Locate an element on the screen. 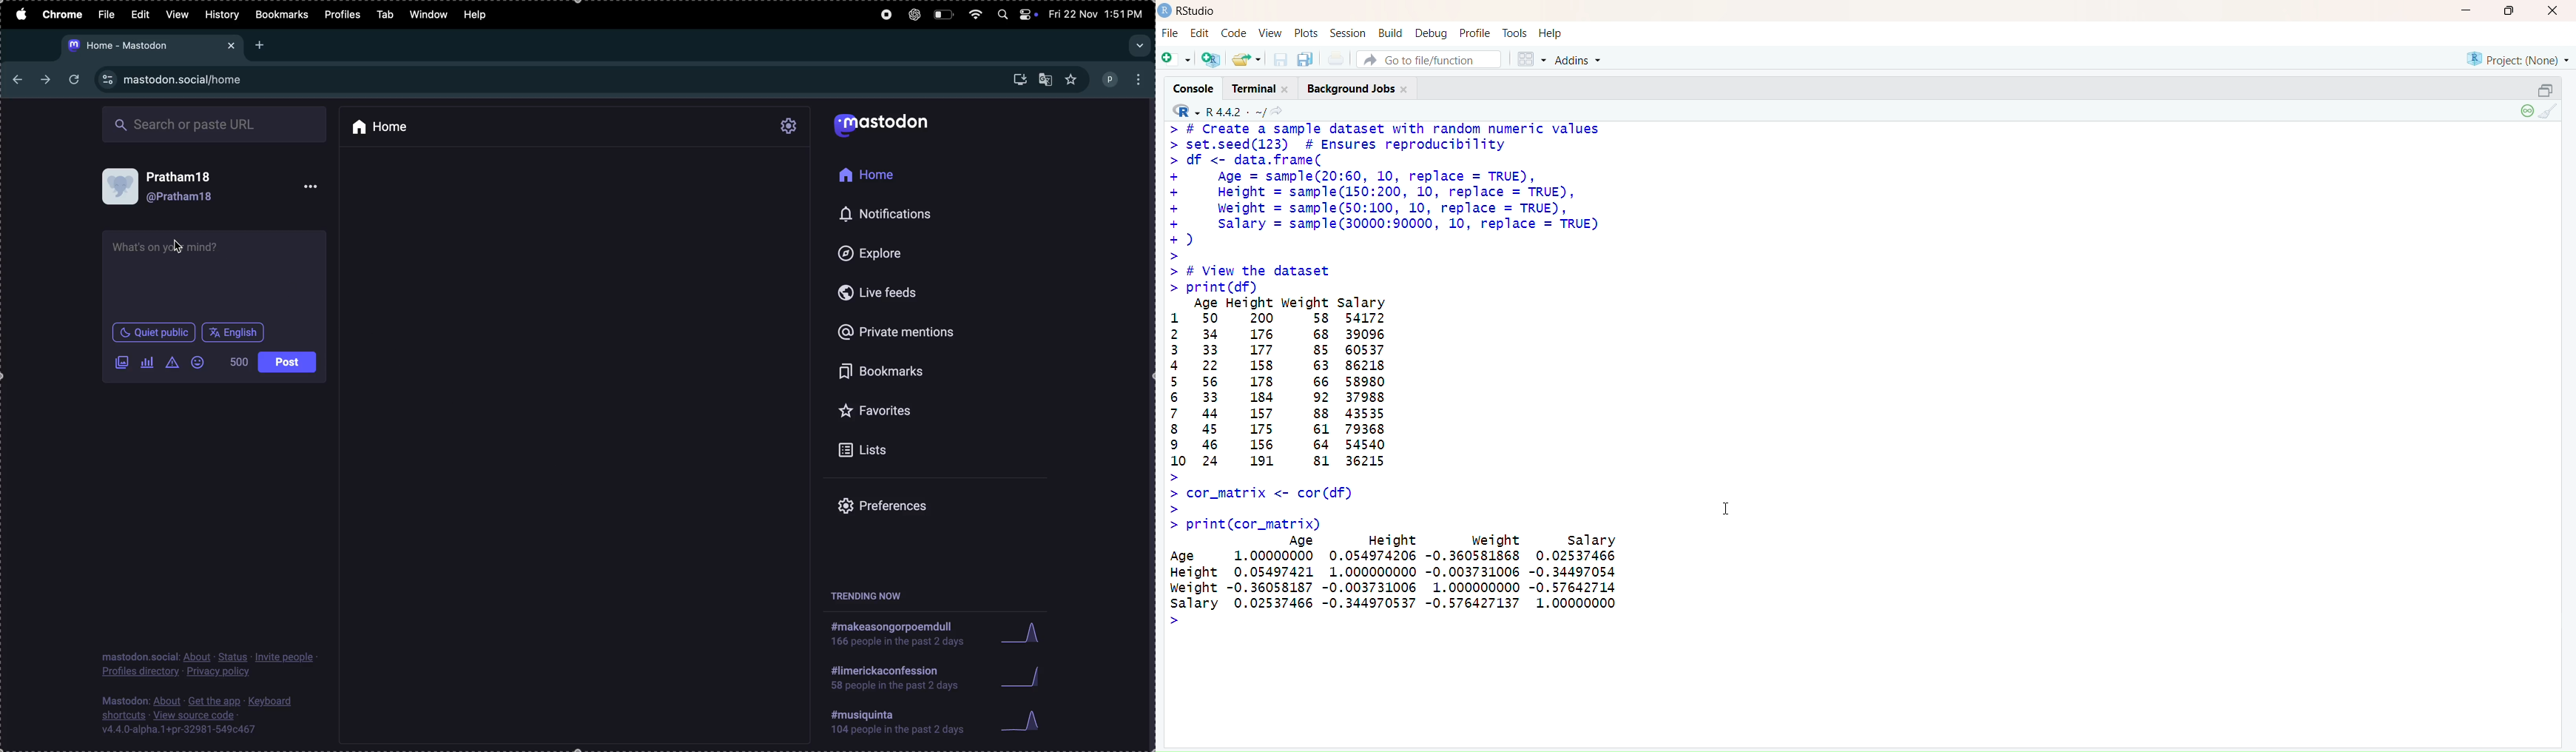 The width and height of the screenshot is (2576, 756). Create a project is located at coordinates (1209, 58).